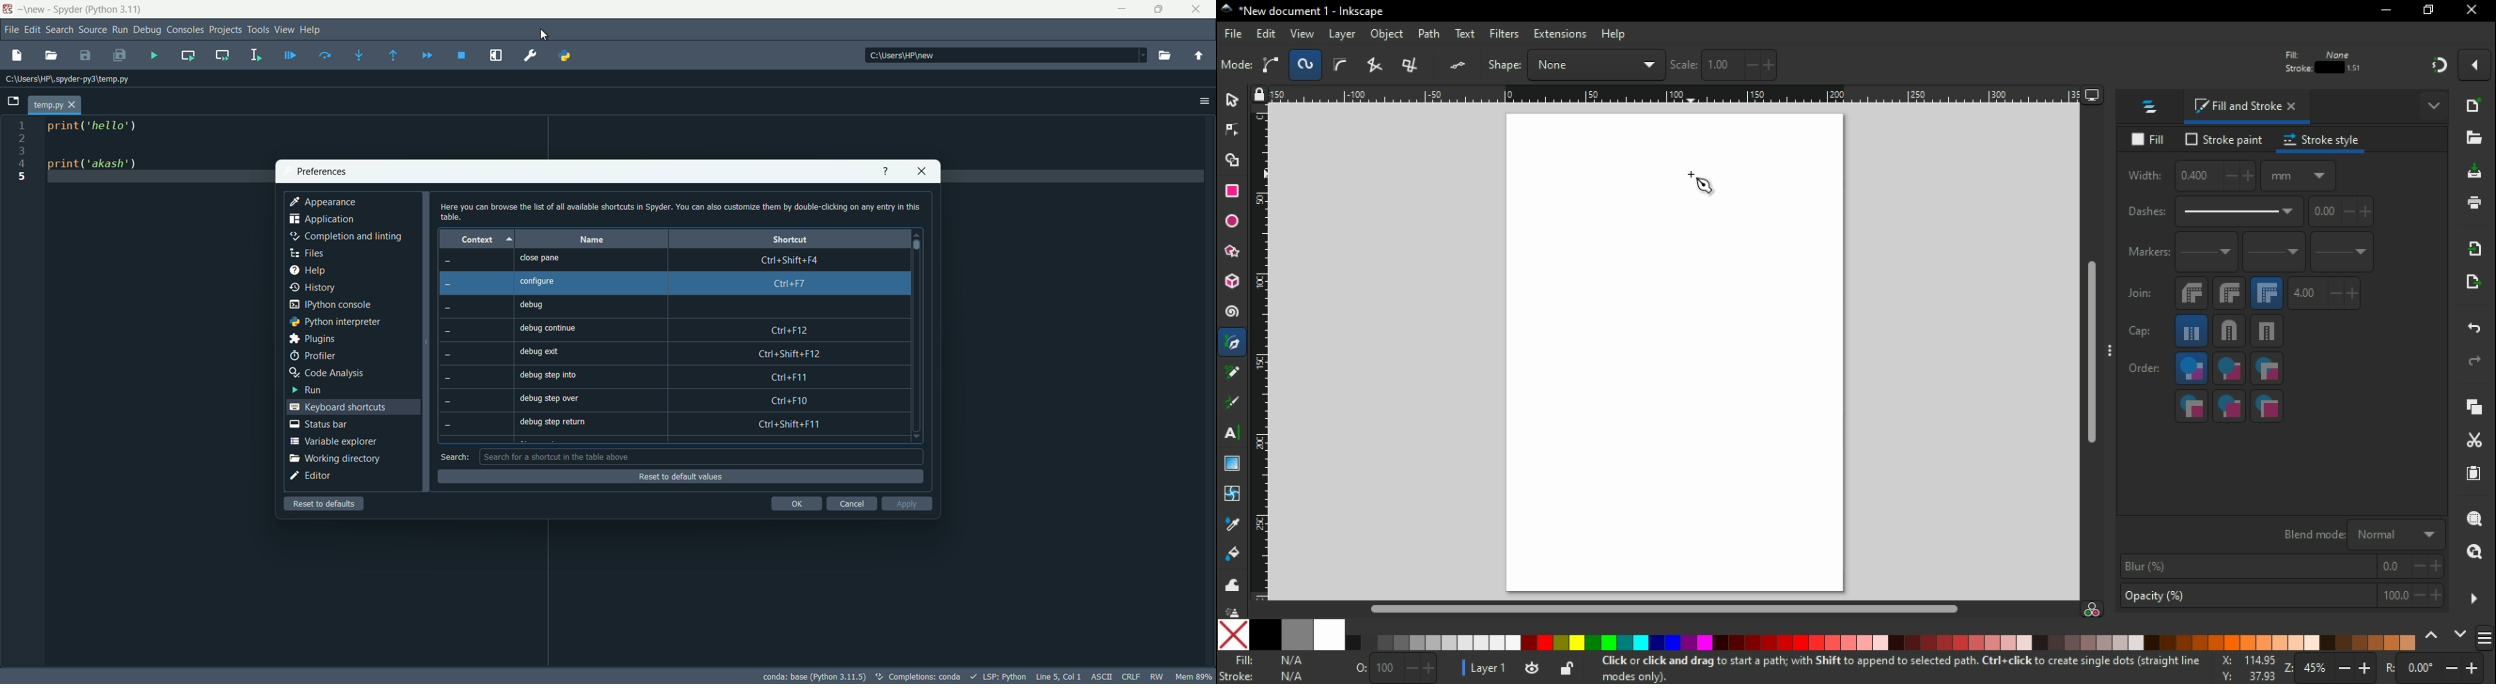 The width and height of the screenshot is (2520, 700). Describe the element at coordinates (1230, 495) in the screenshot. I see `mesh tool` at that location.